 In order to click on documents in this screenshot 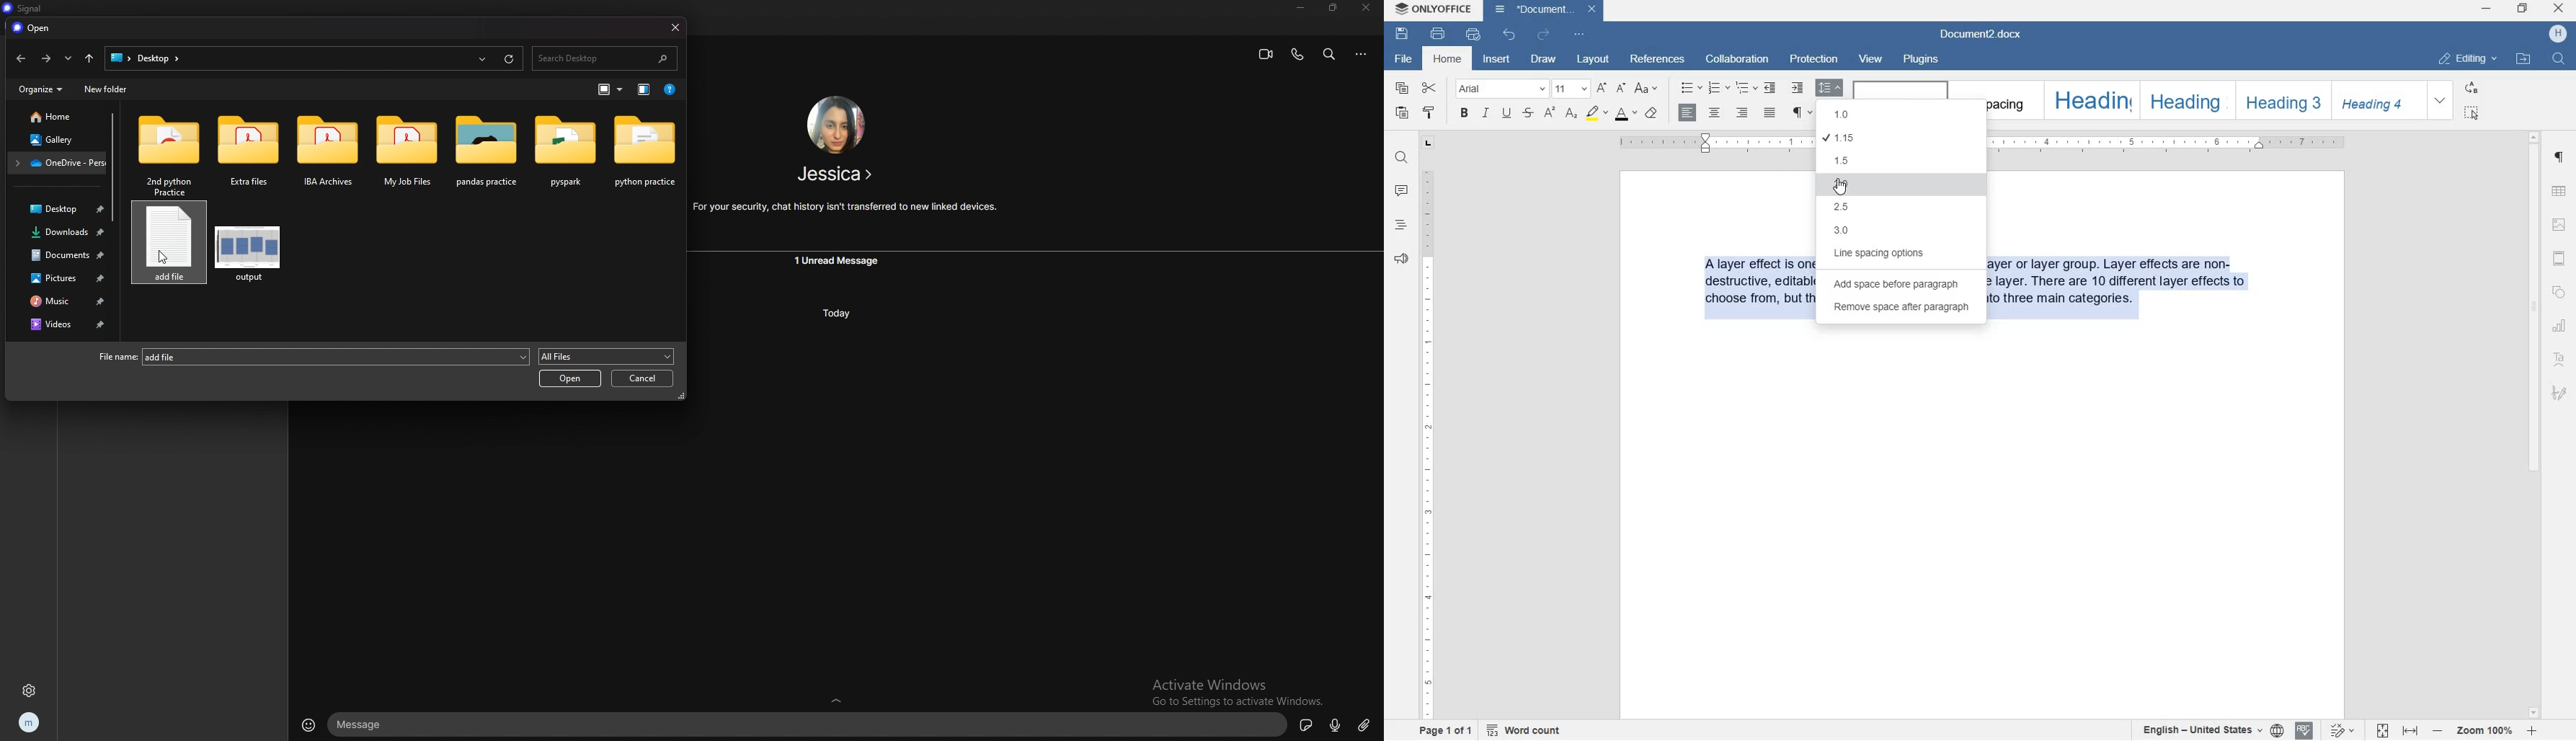, I will do `click(61, 257)`.